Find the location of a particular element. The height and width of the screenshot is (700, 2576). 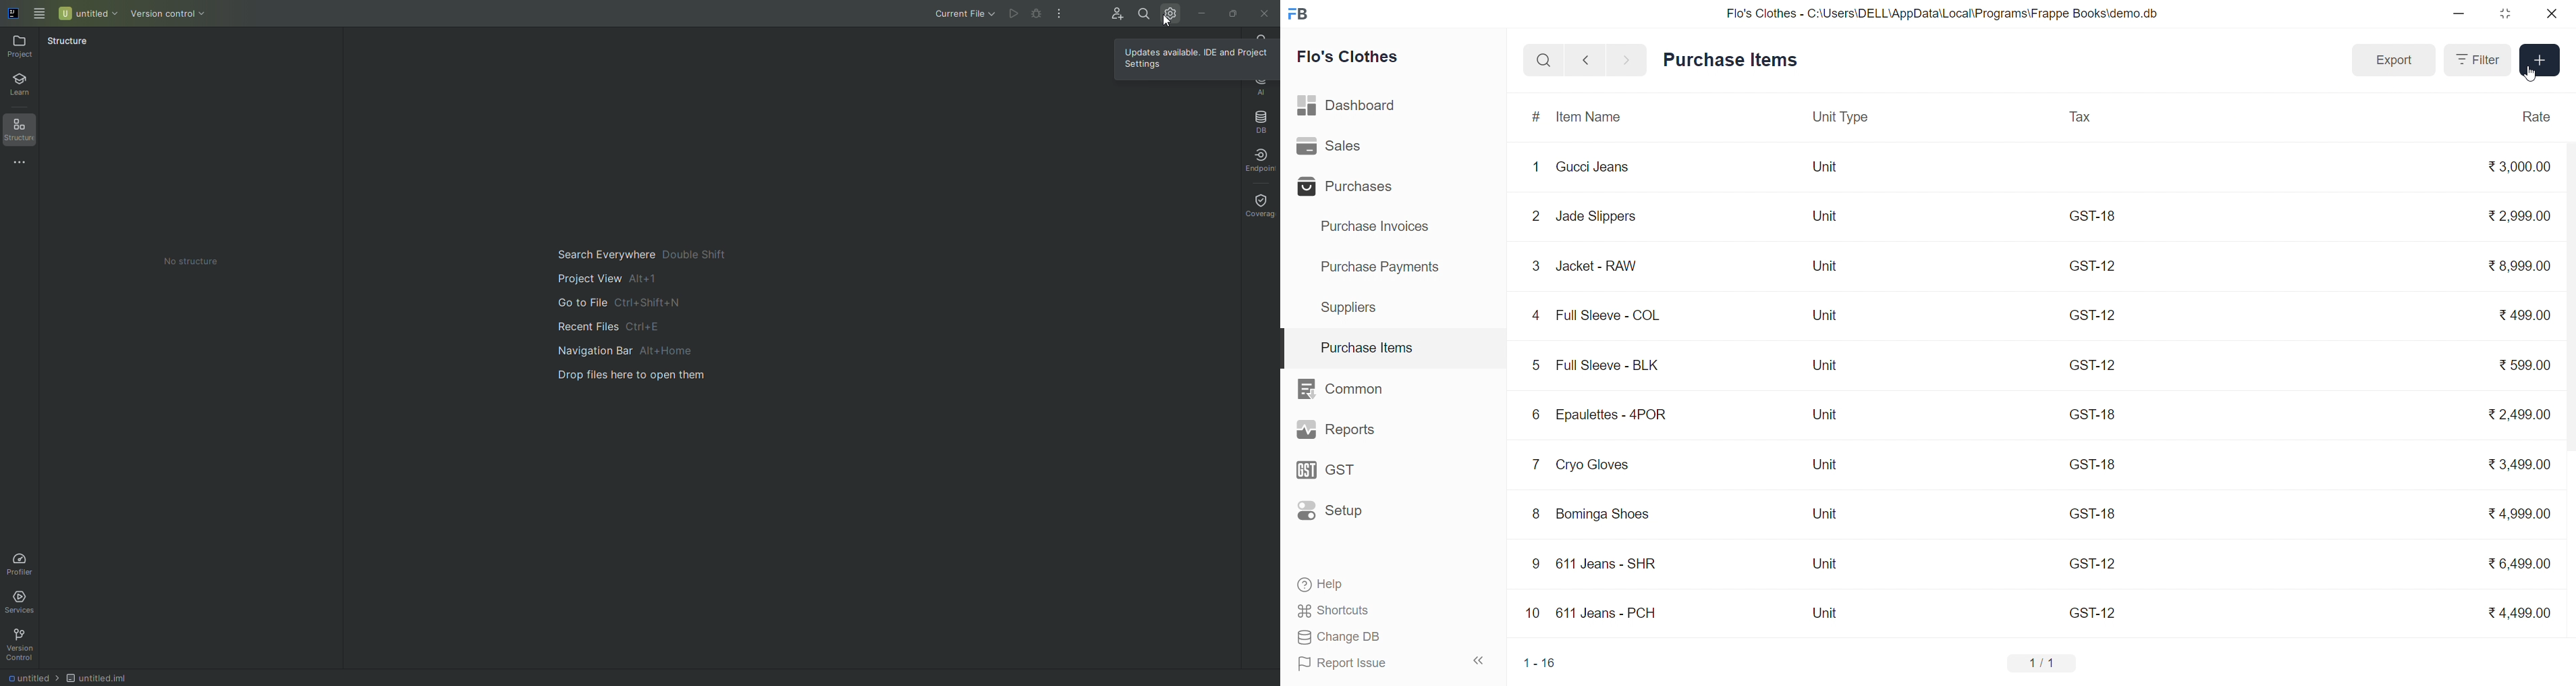

Tax is located at coordinates (2085, 118).